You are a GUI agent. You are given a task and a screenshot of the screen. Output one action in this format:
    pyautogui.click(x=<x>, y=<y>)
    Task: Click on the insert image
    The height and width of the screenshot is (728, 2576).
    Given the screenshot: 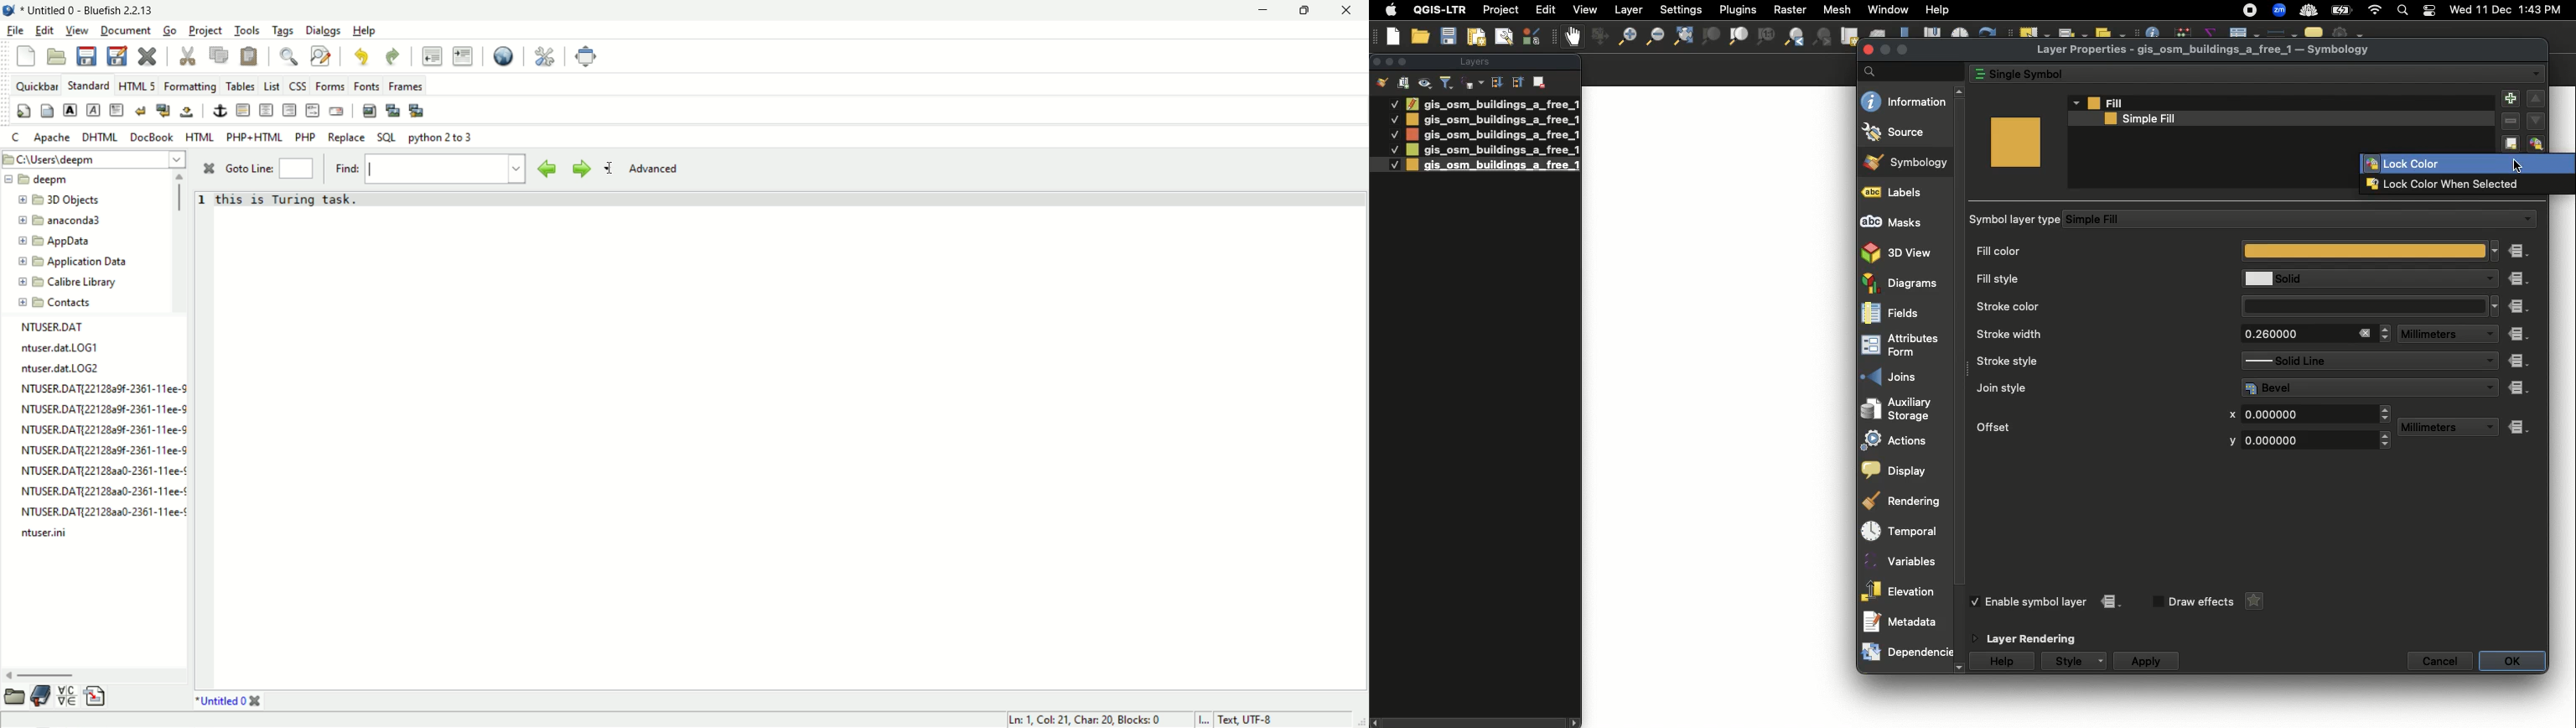 What is the action you would take?
    pyautogui.click(x=370, y=111)
    